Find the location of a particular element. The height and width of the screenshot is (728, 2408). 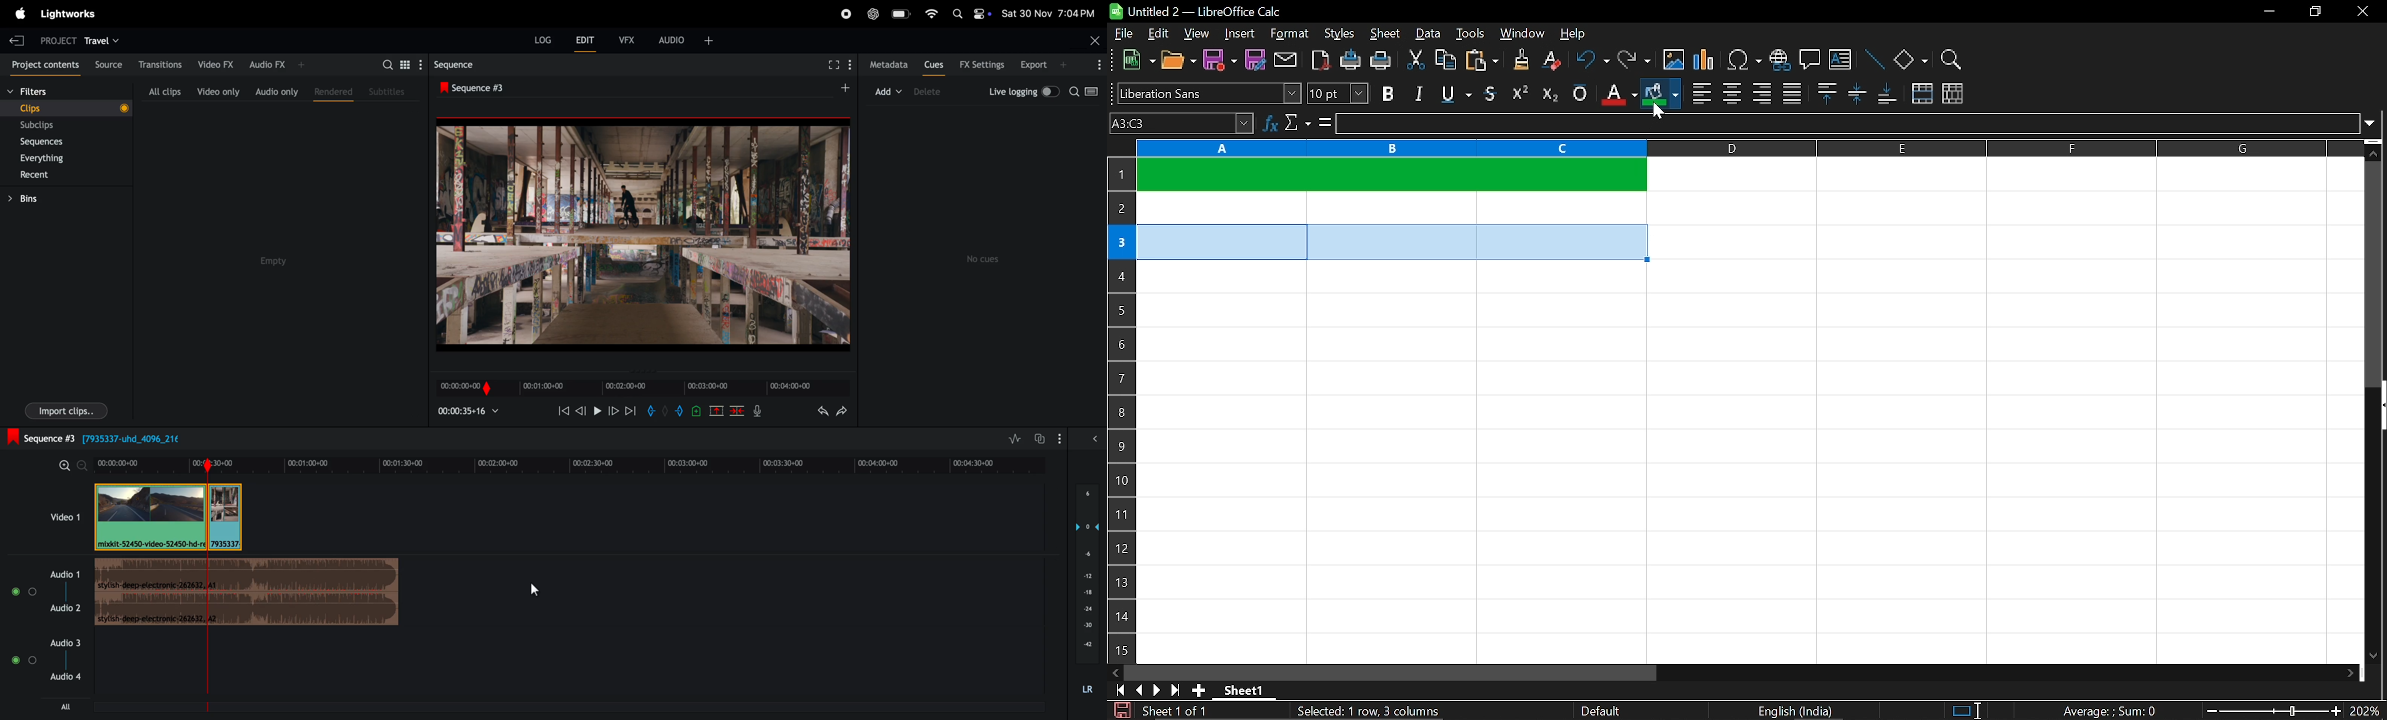

minimize is located at coordinates (2269, 10).